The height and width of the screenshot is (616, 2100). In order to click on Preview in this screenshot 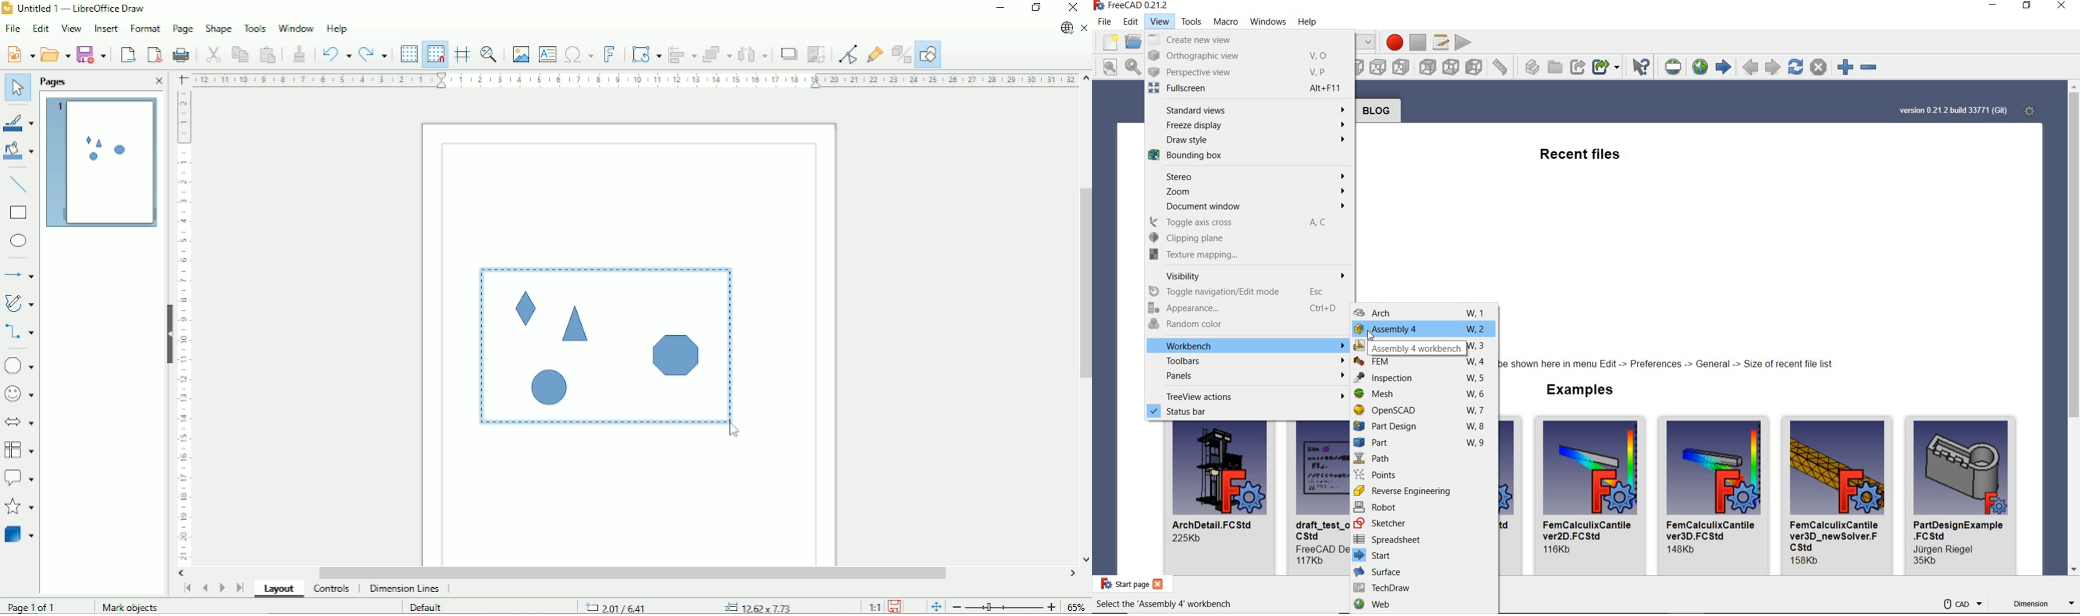, I will do `click(101, 164)`.